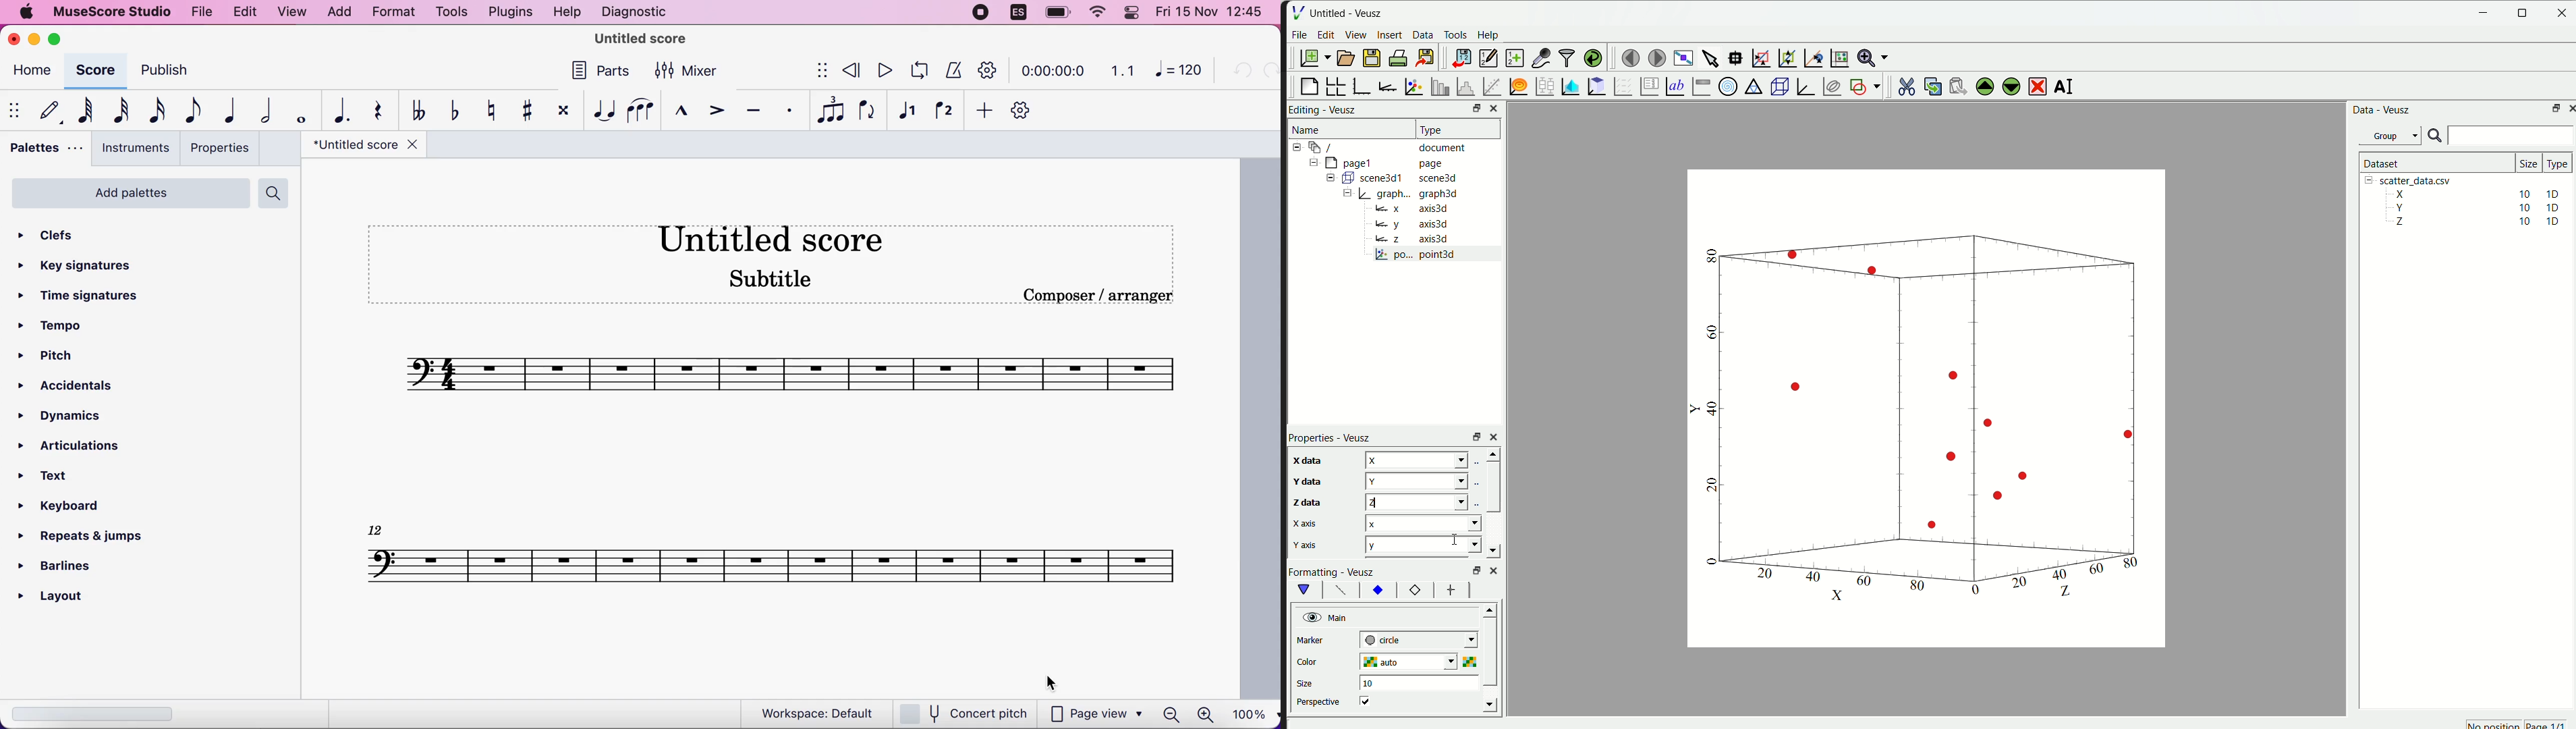  I want to click on close, so click(1492, 109).